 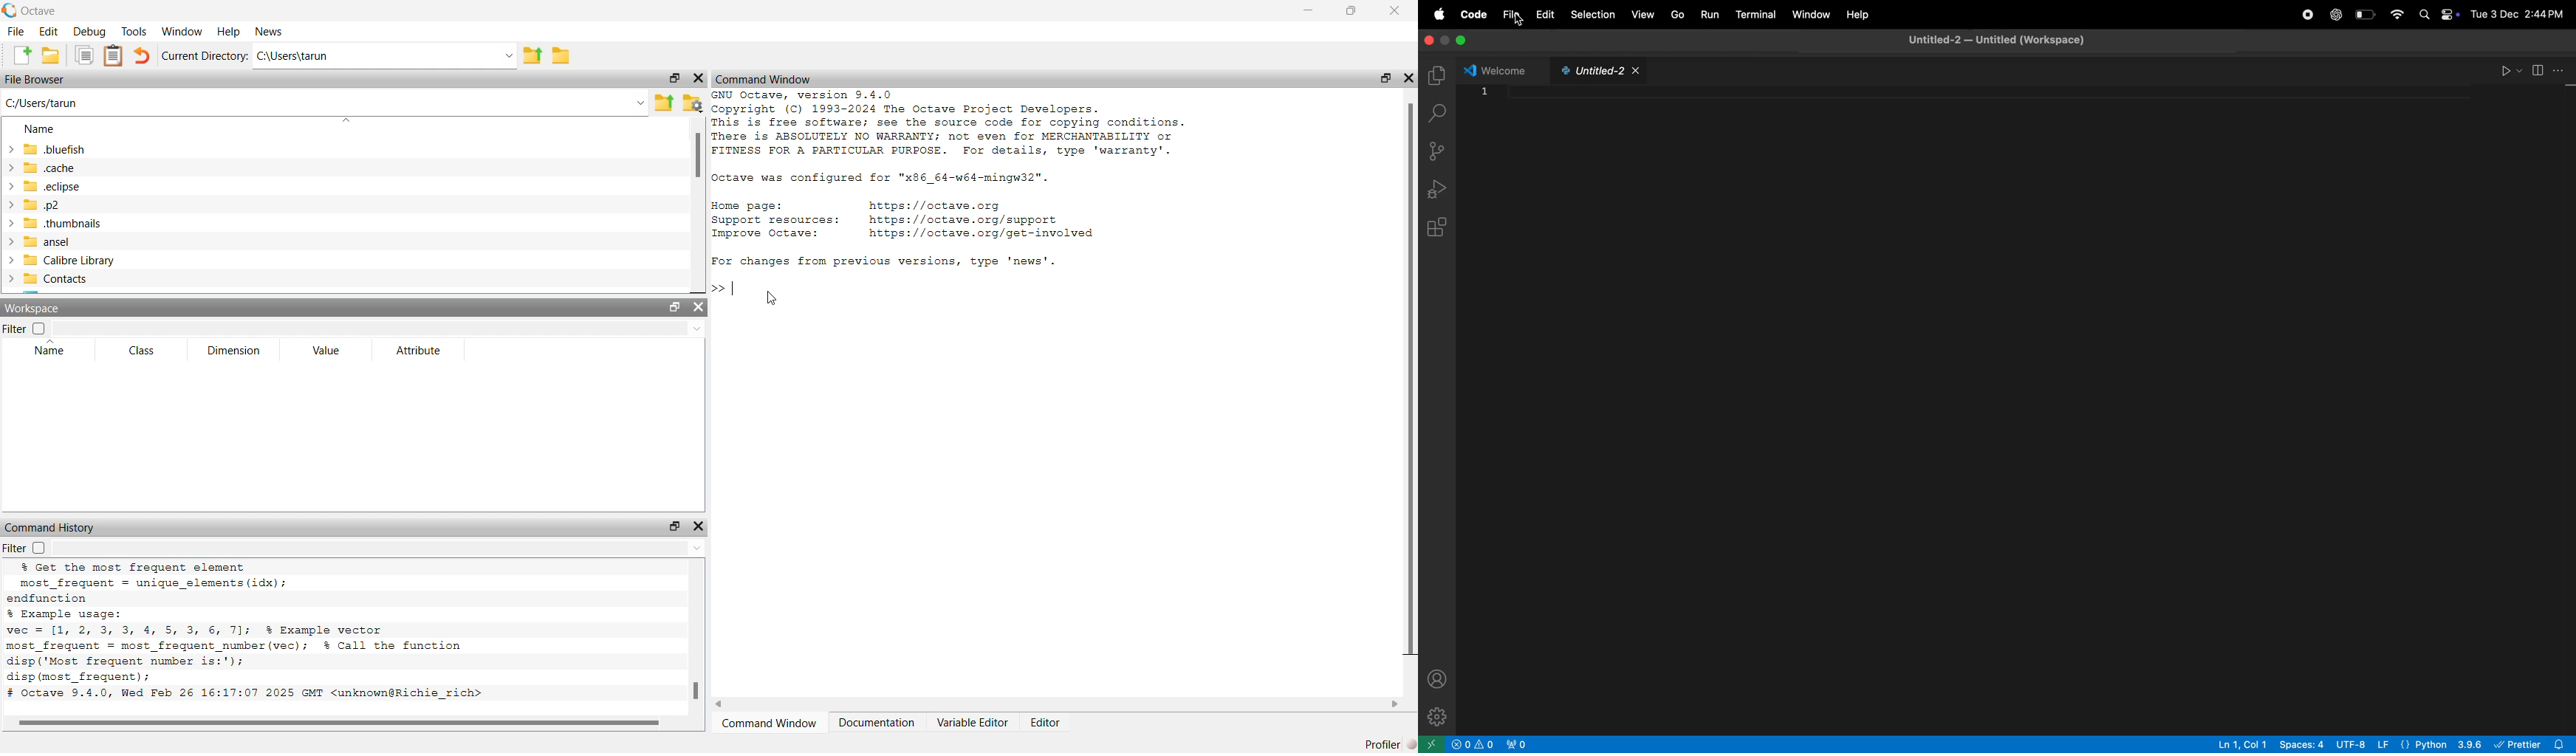 I want to click on Dimension, so click(x=234, y=350).